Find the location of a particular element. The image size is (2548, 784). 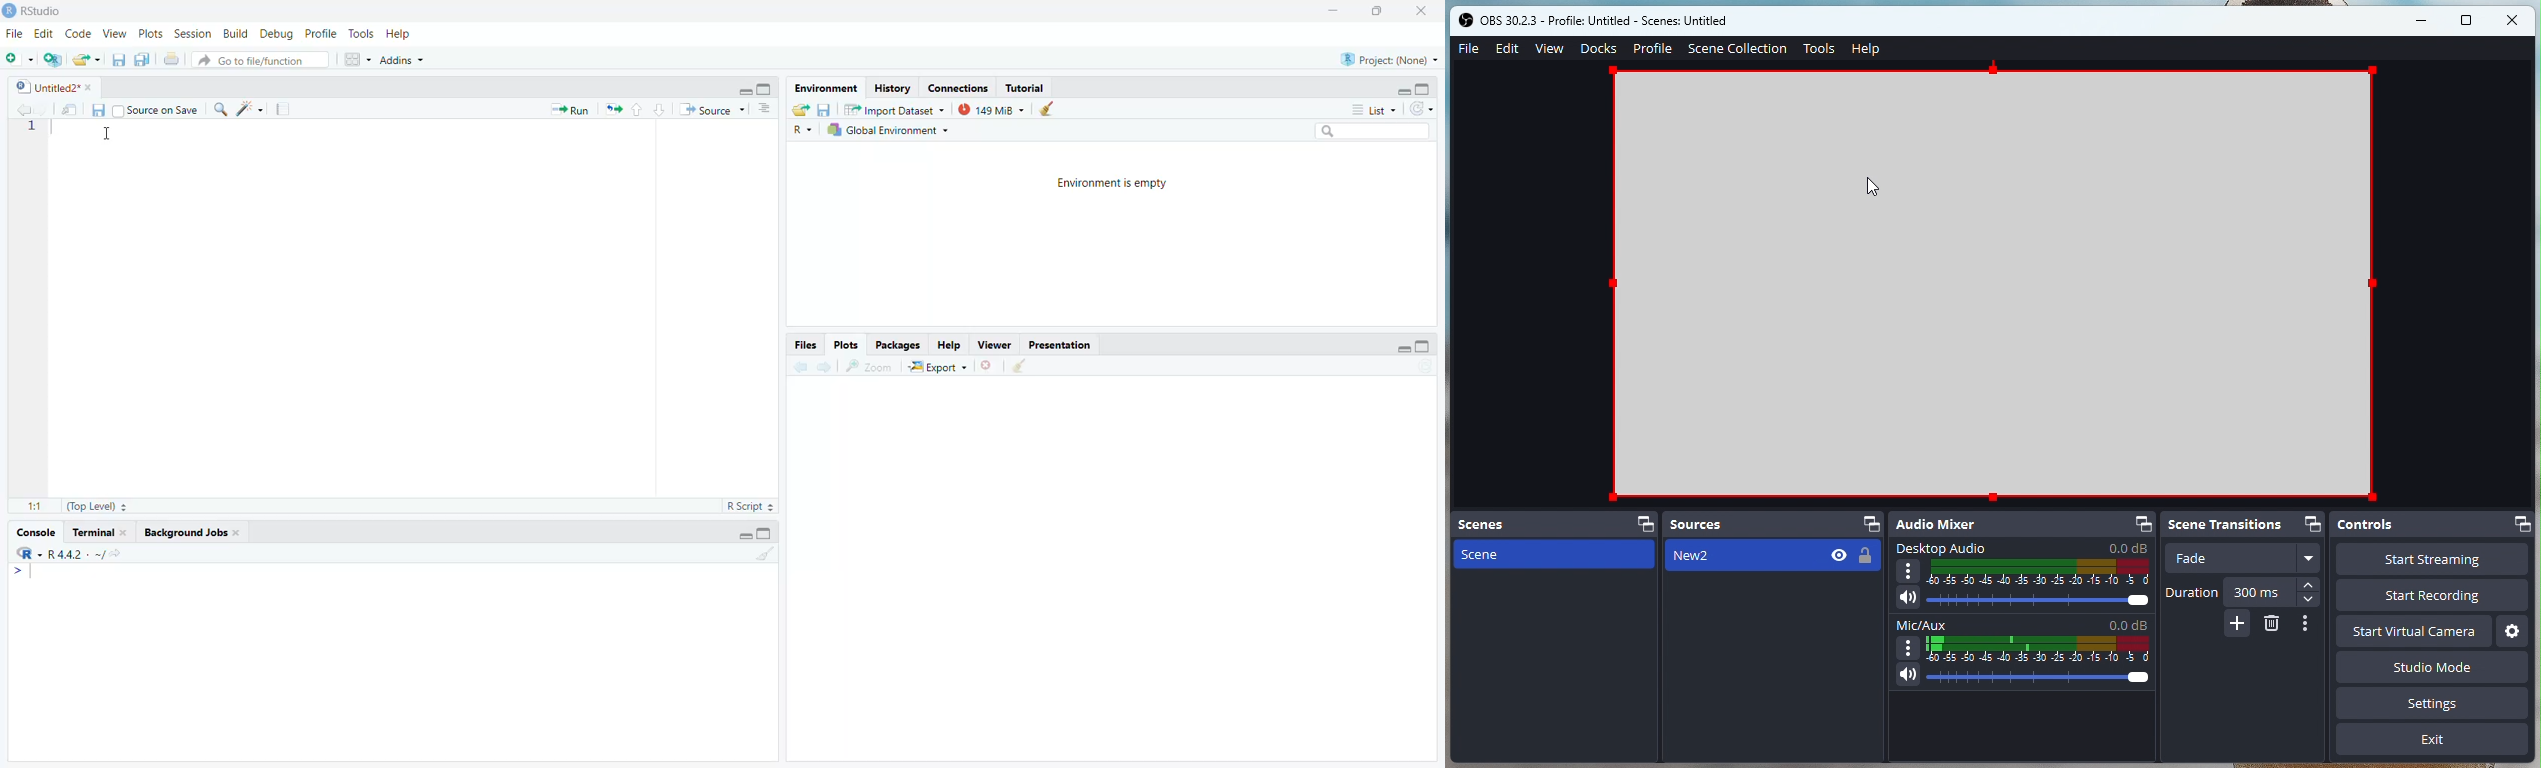

Background Jobs is located at coordinates (190, 532).